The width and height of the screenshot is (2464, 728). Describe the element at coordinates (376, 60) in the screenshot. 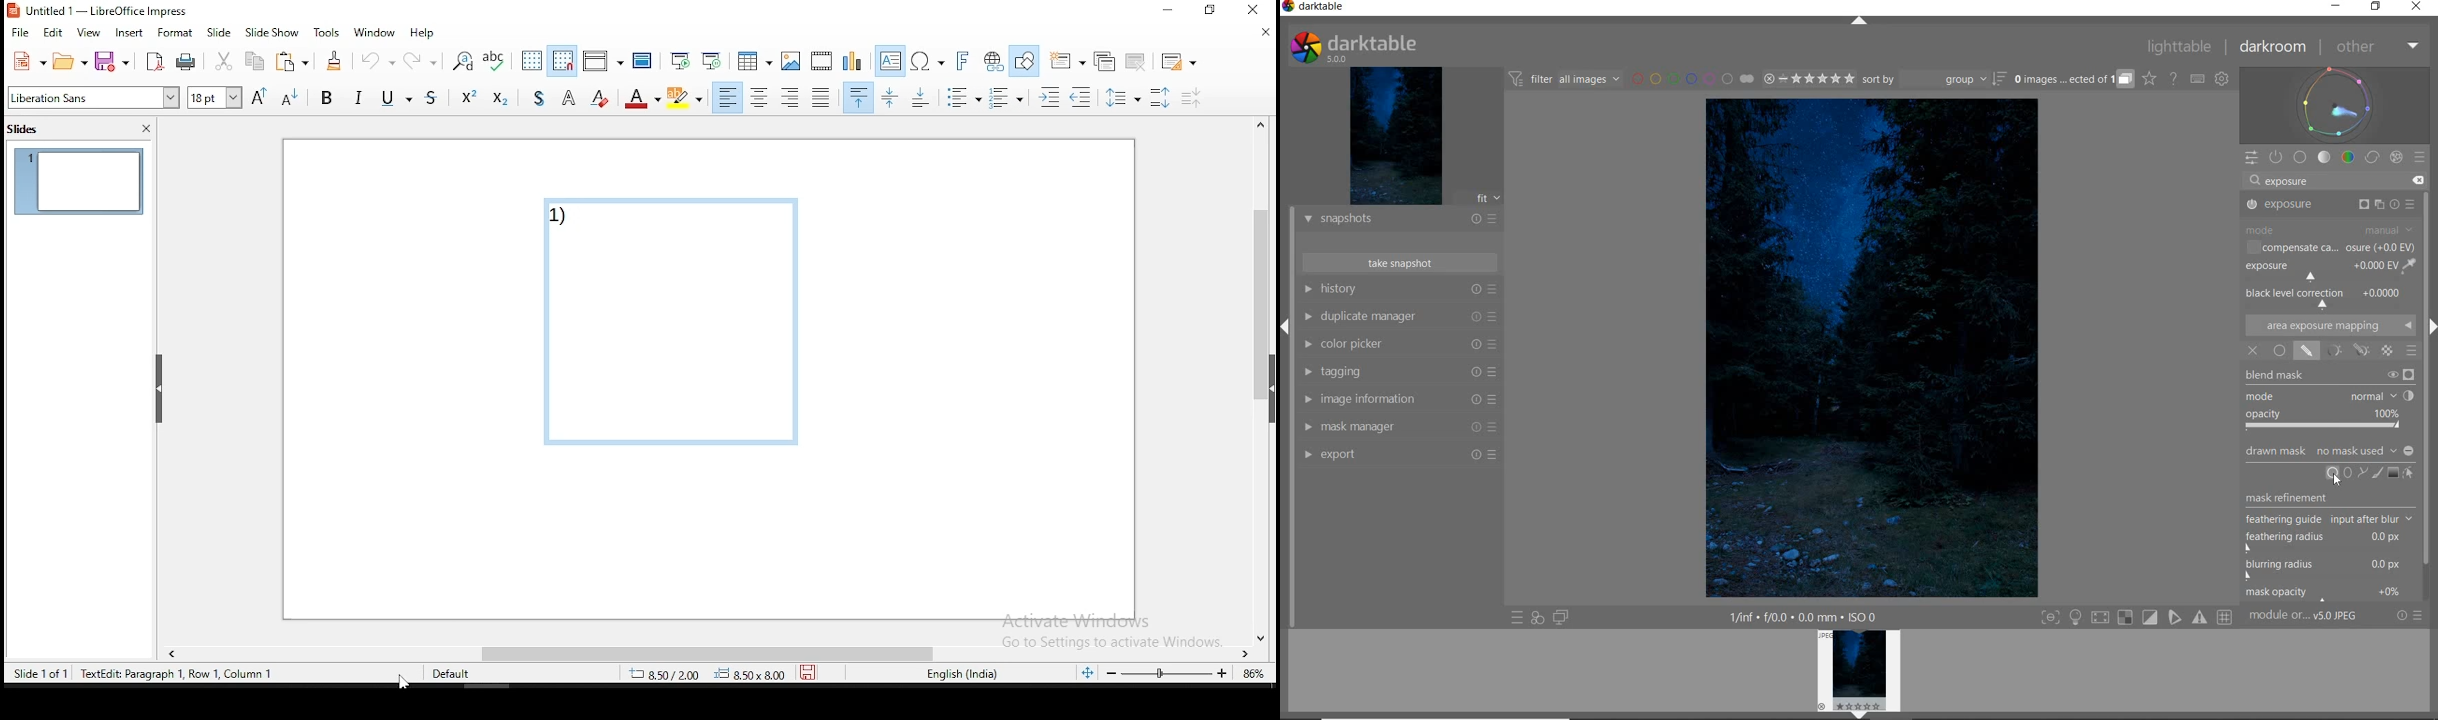

I see `undo` at that location.